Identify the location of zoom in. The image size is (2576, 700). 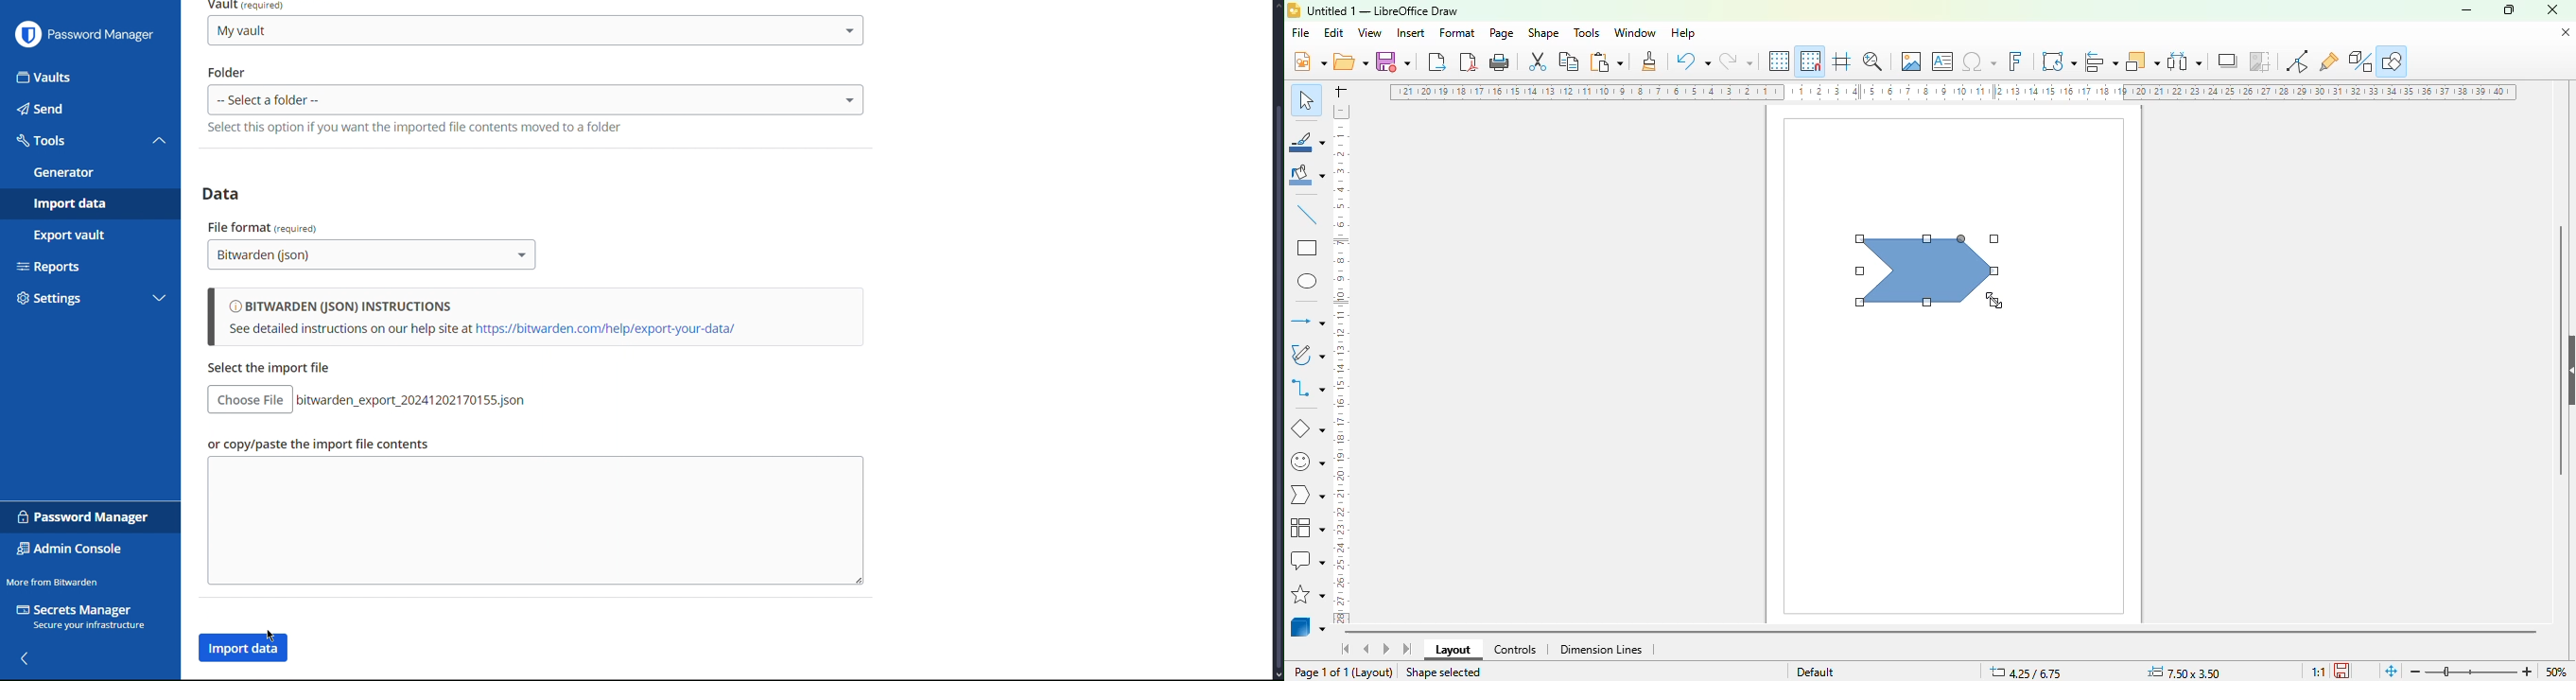
(2527, 672).